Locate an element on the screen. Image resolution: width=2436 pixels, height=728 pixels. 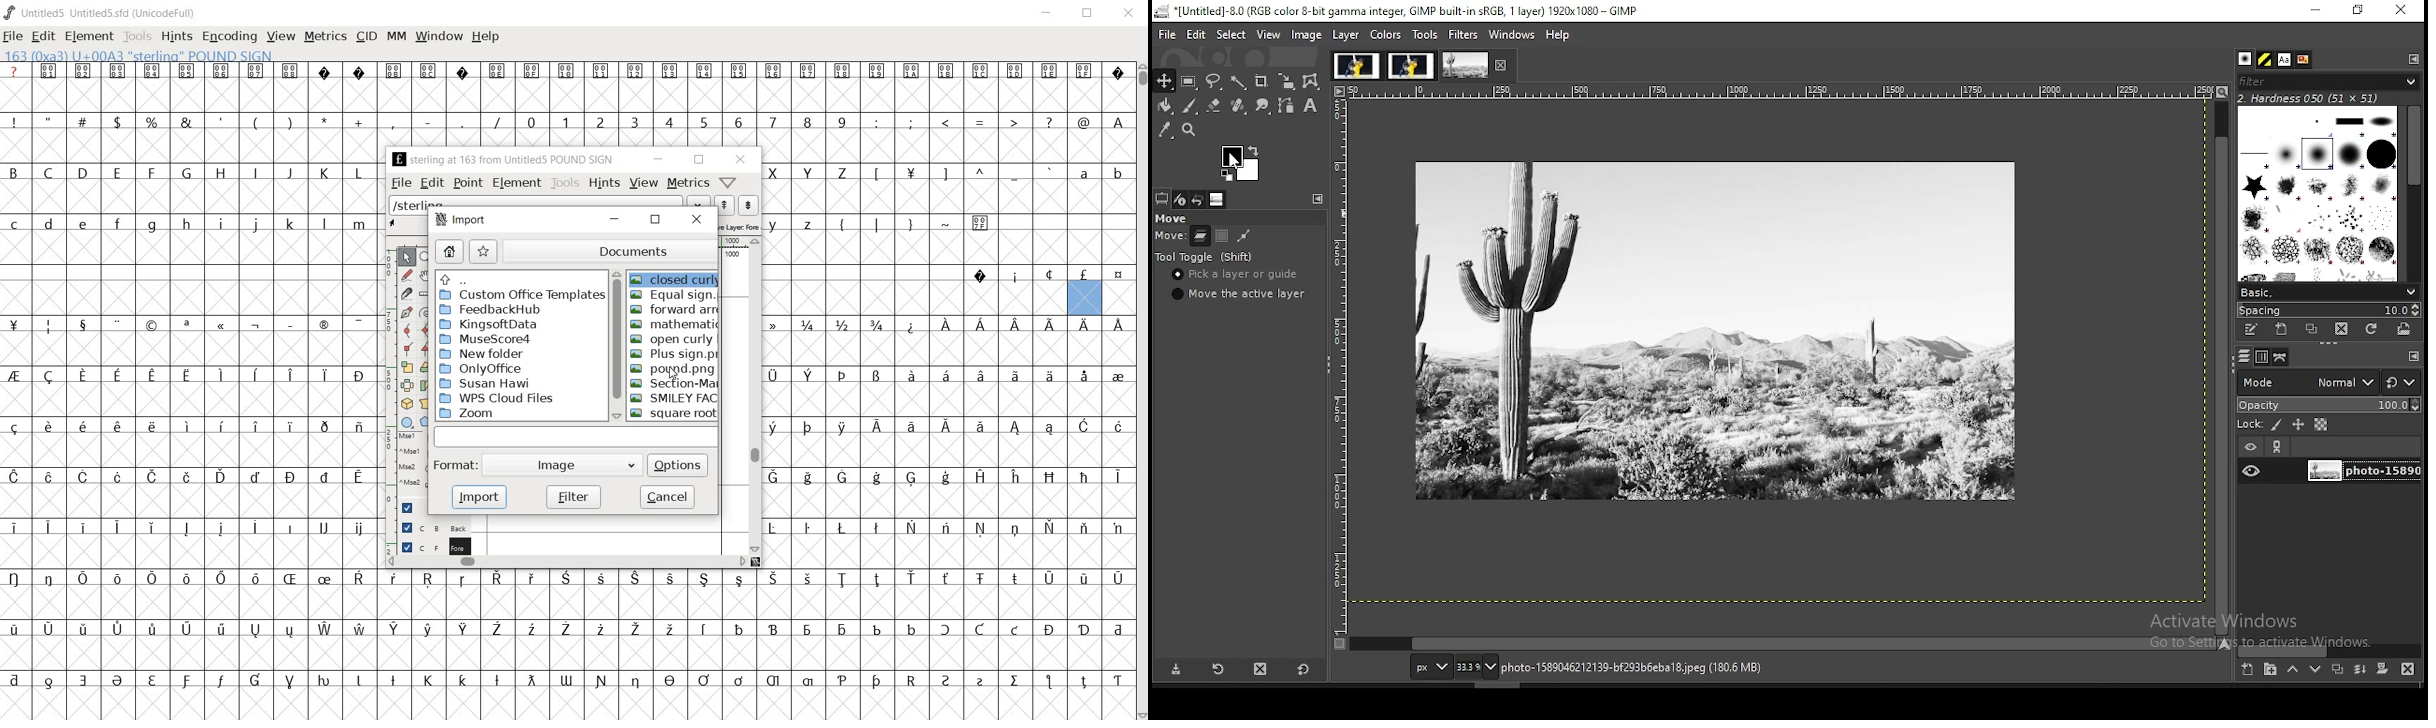
Symbol is located at coordinates (84, 376).